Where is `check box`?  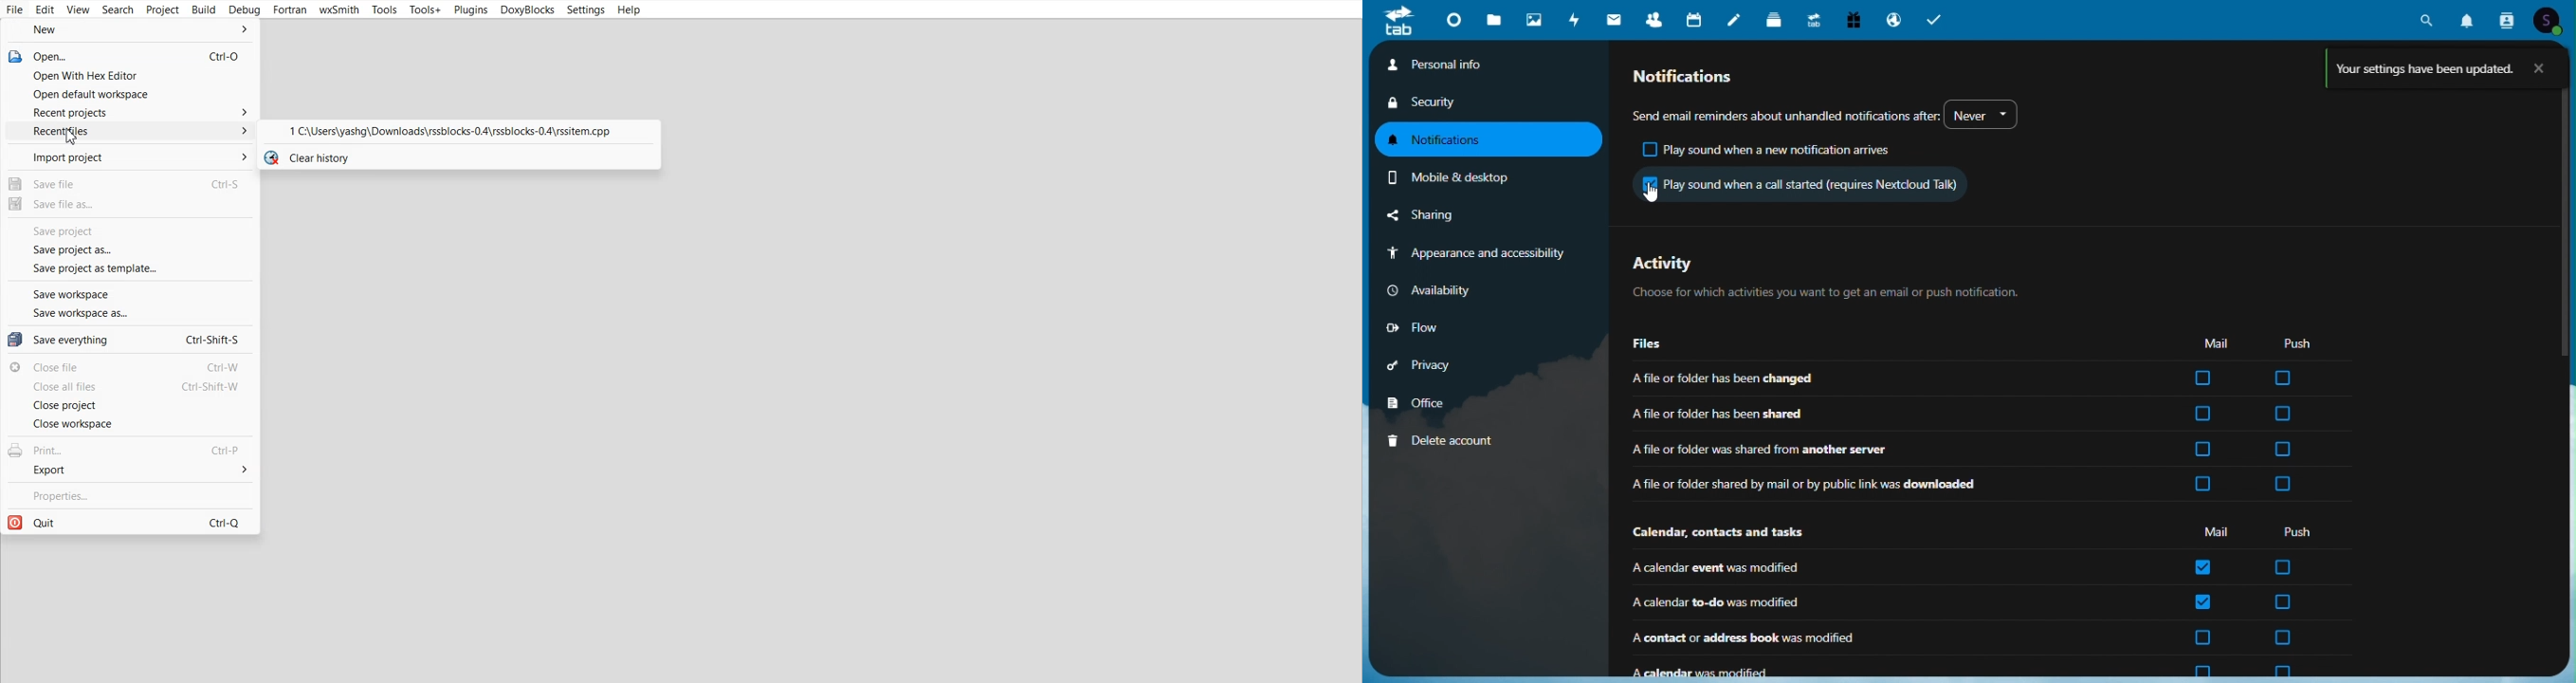
check box is located at coordinates (2201, 415).